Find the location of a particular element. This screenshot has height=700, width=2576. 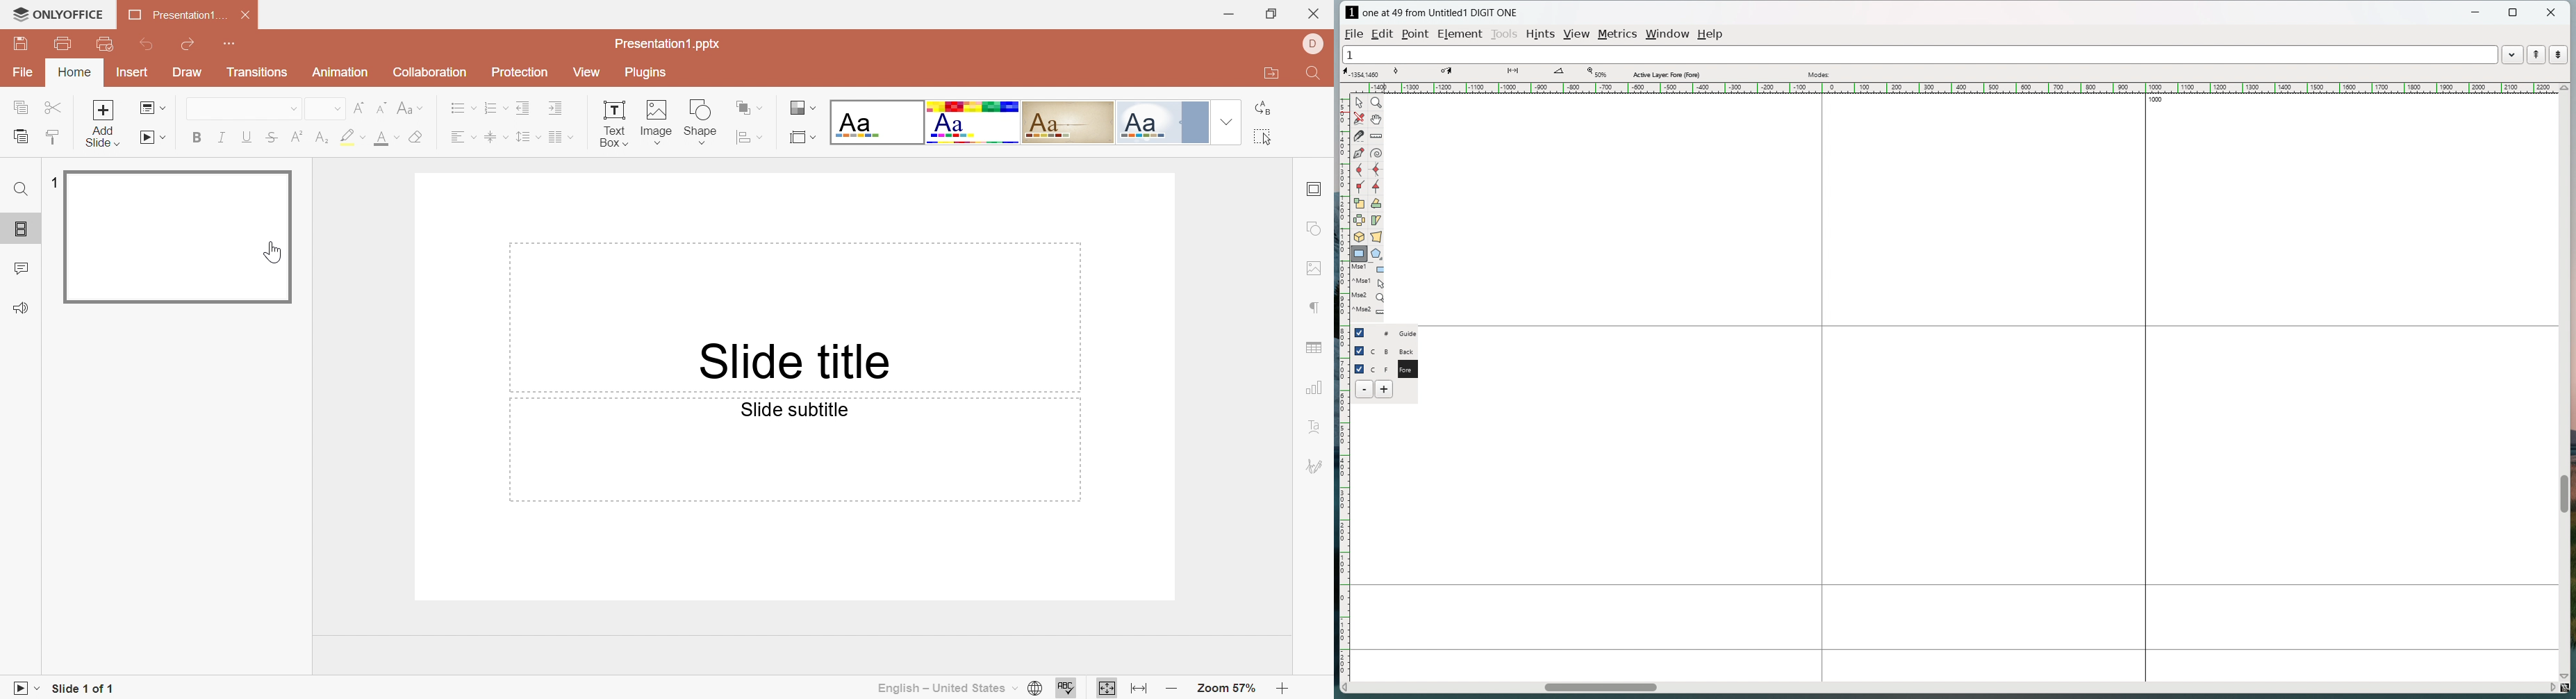

vertical scrollbar is located at coordinates (2563, 494).